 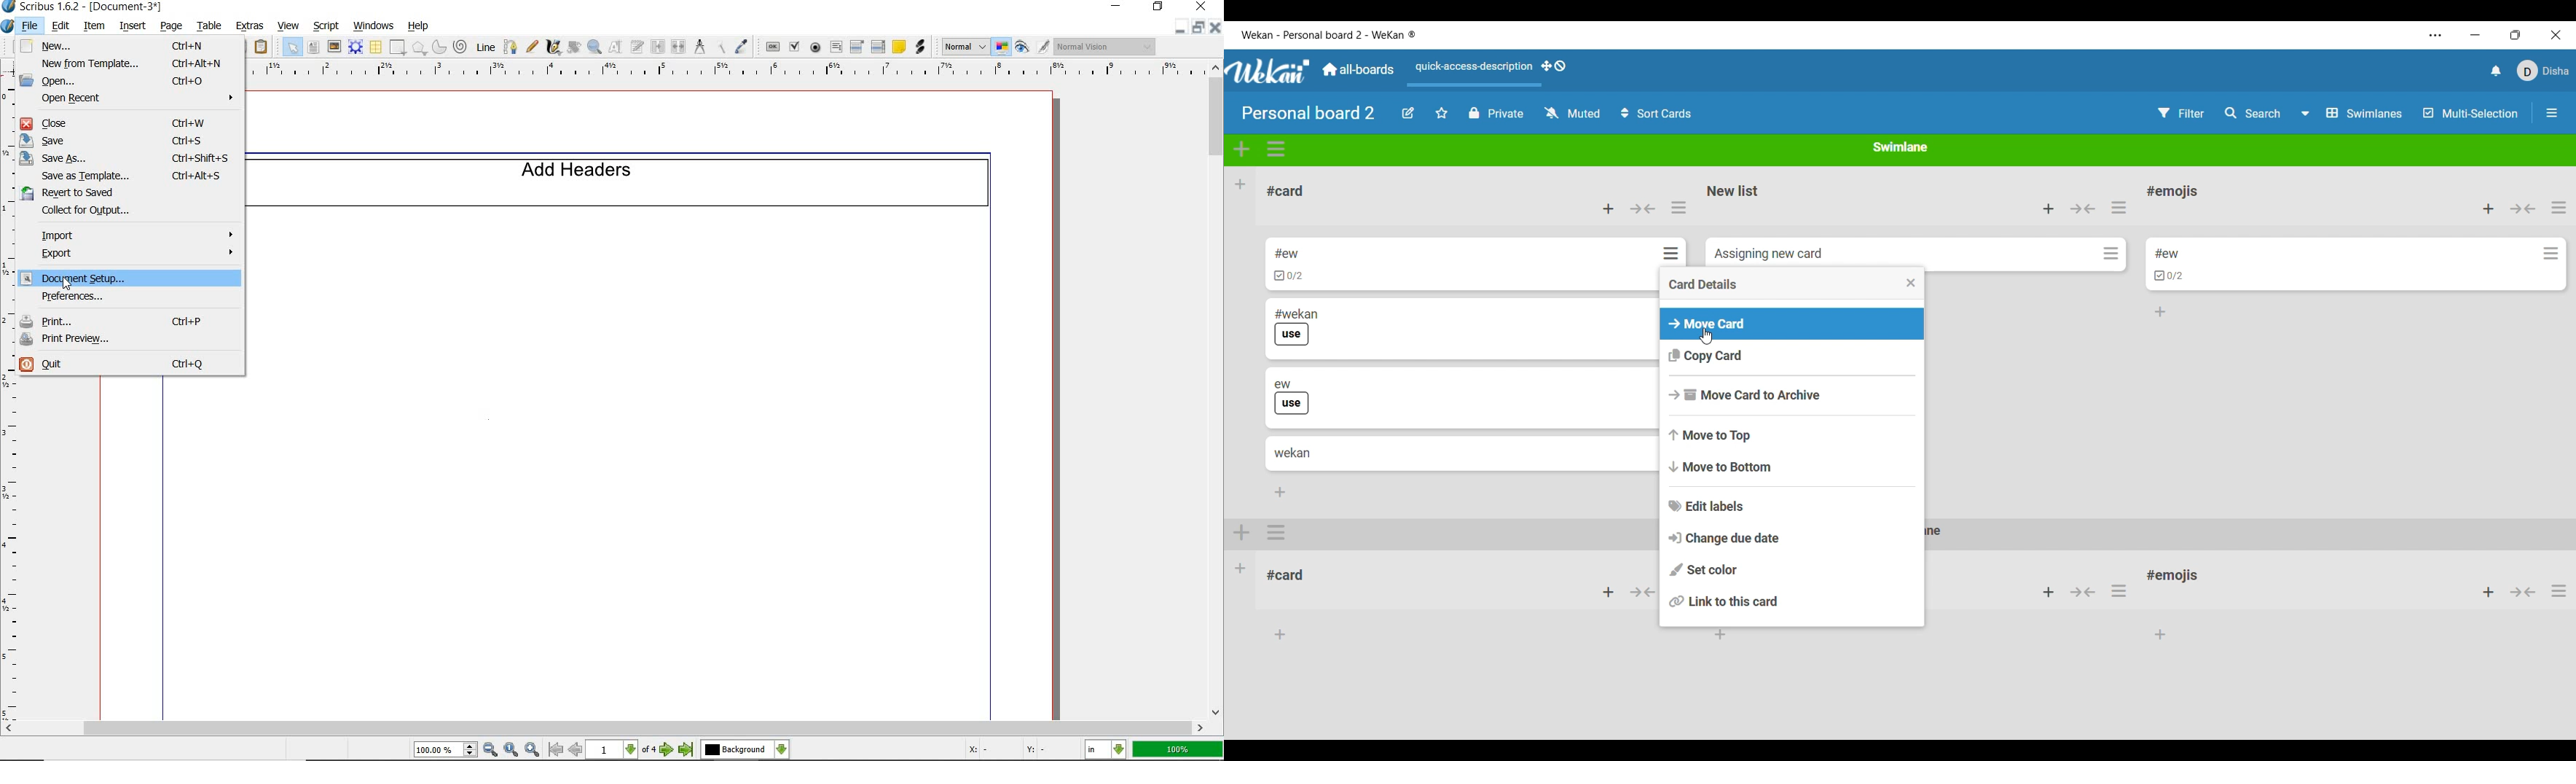 What do you see at coordinates (1292, 573) in the screenshot?
I see `#card` at bounding box center [1292, 573].